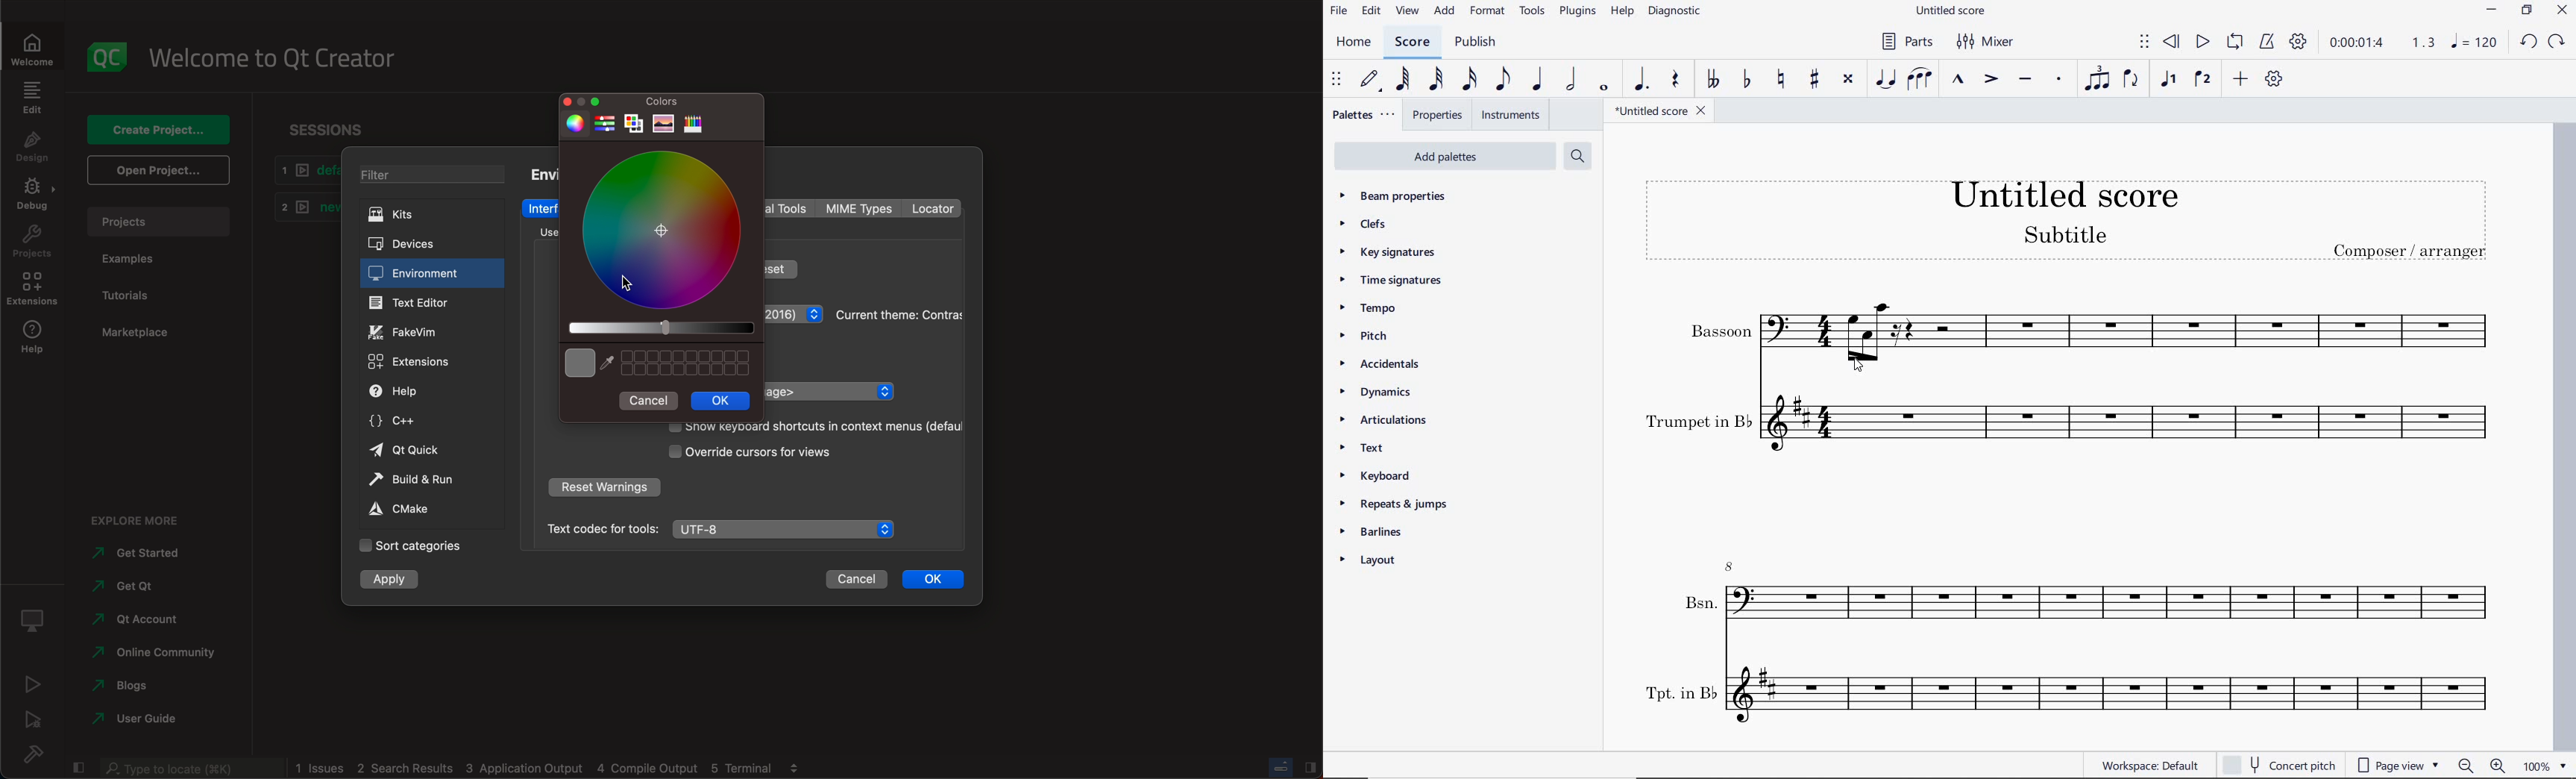 The height and width of the screenshot is (784, 2576). Describe the element at coordinates (32, 148) in the screenshot. I see `Design` at that location.